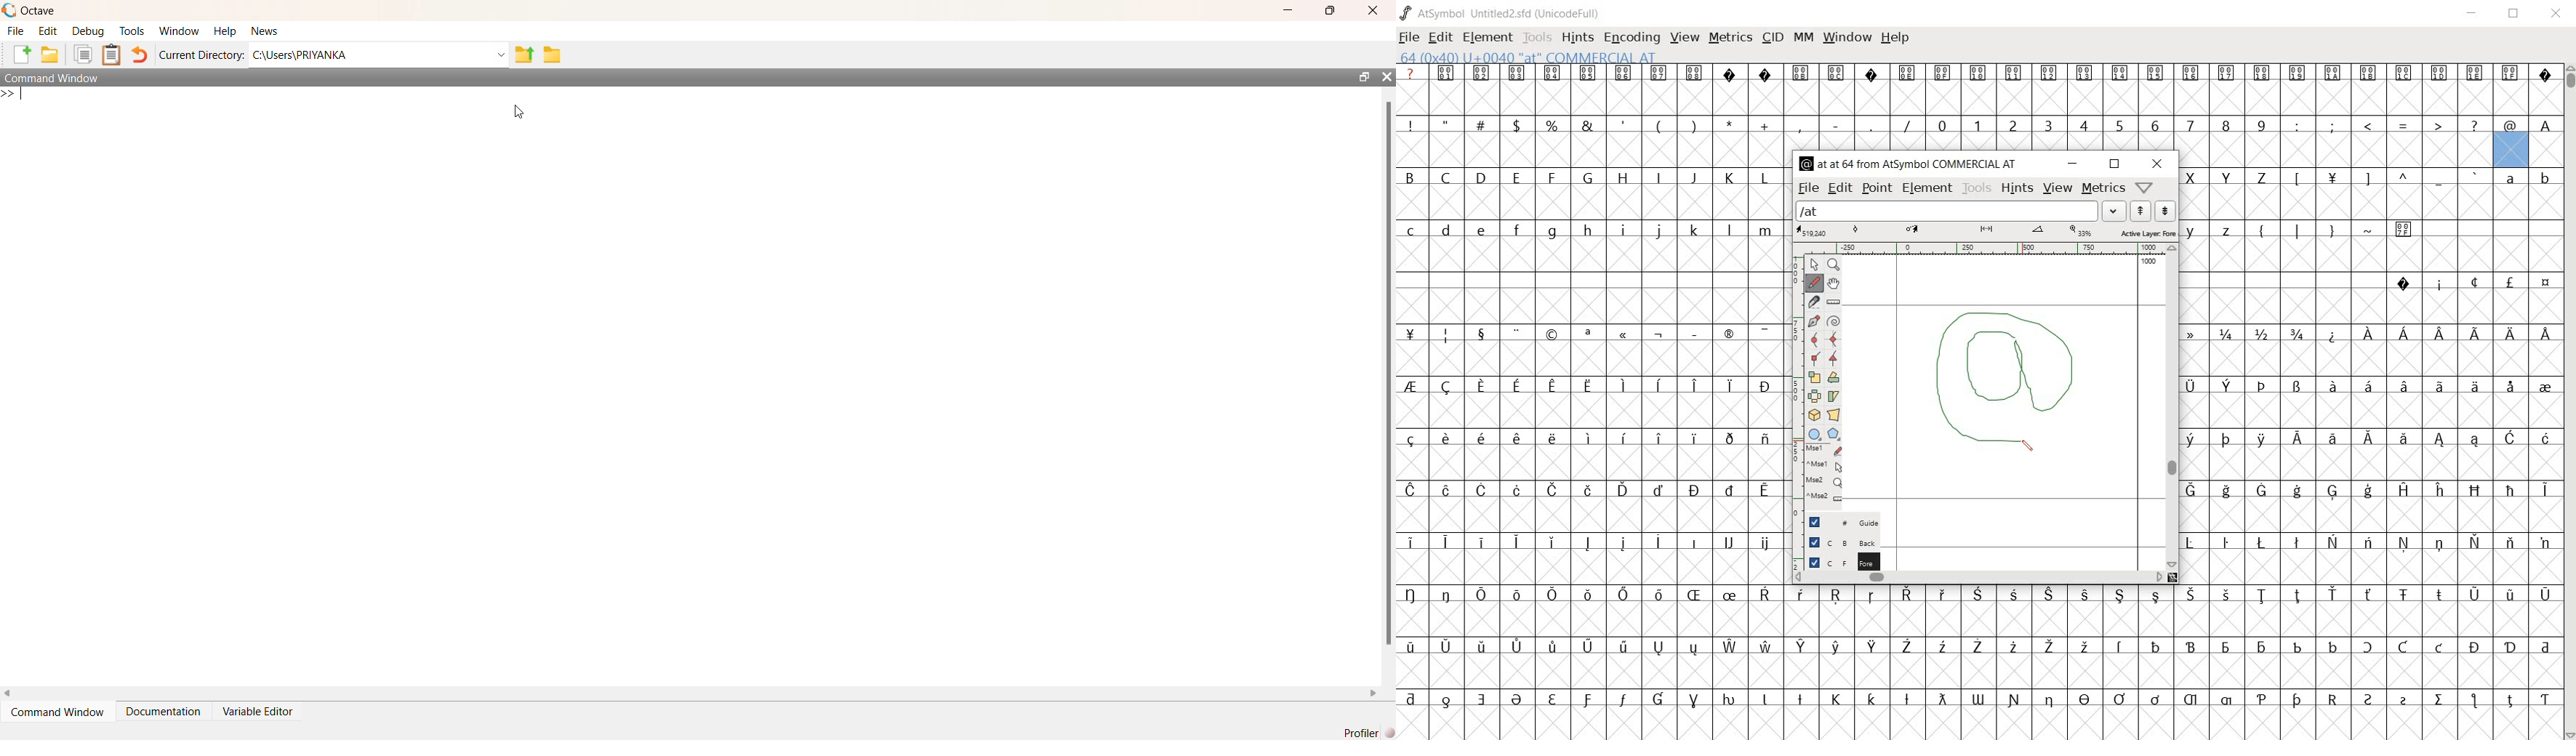  I want to click on SCROLLBAR, so click(2569, 403).